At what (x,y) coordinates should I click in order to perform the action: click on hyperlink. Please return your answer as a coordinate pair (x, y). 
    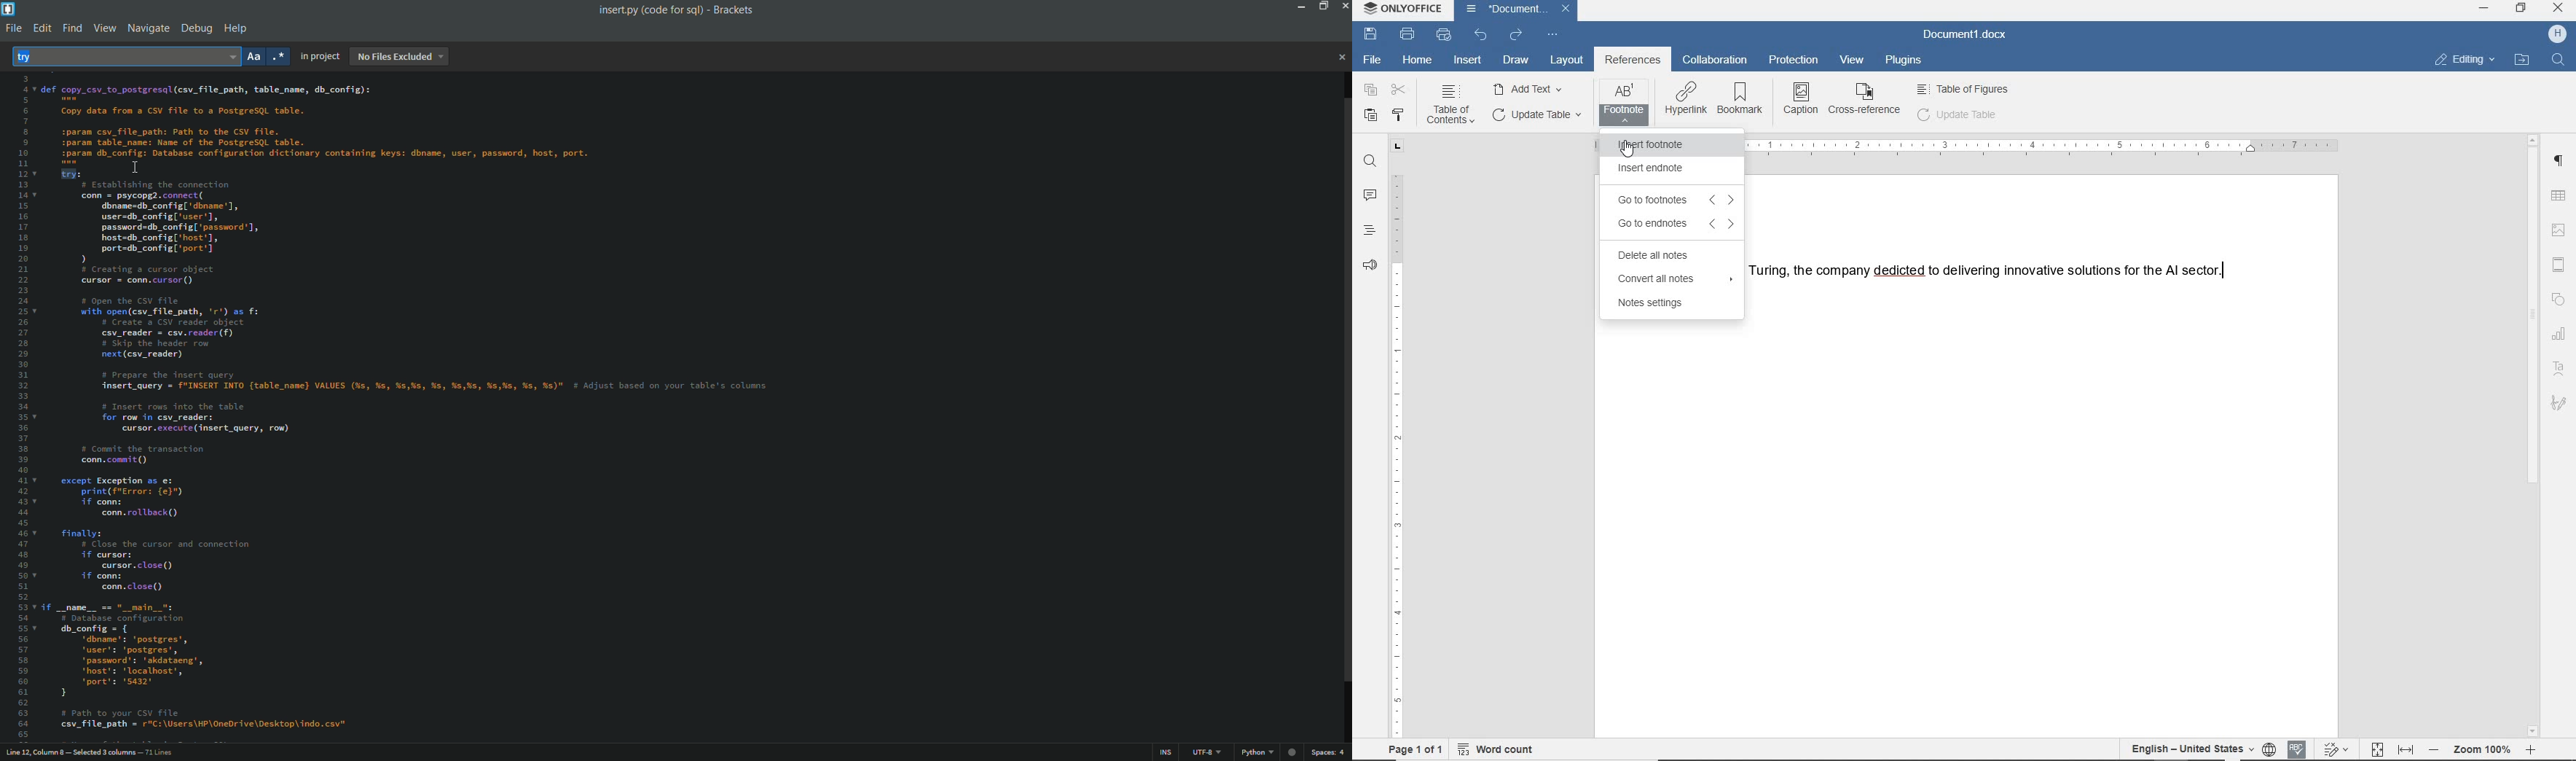
    Looking at the image, I should click on (1686, 100).